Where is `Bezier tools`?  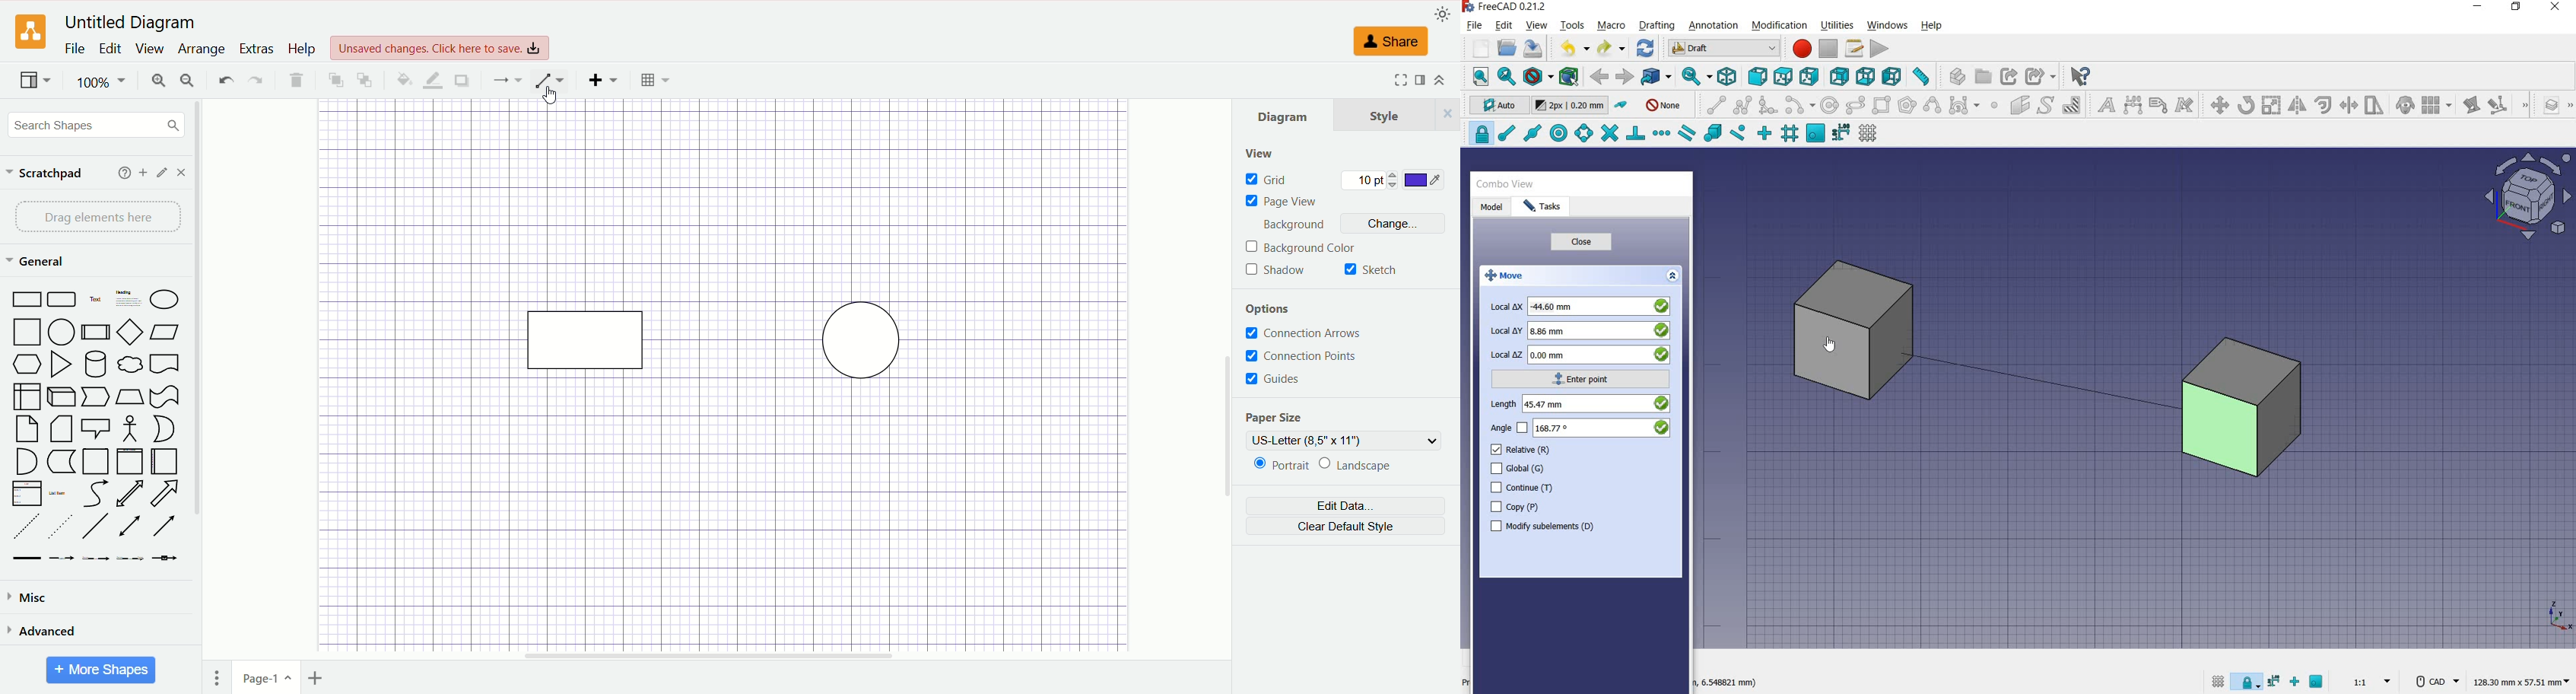 Bezier tools is located at coordinates (1964, 106).